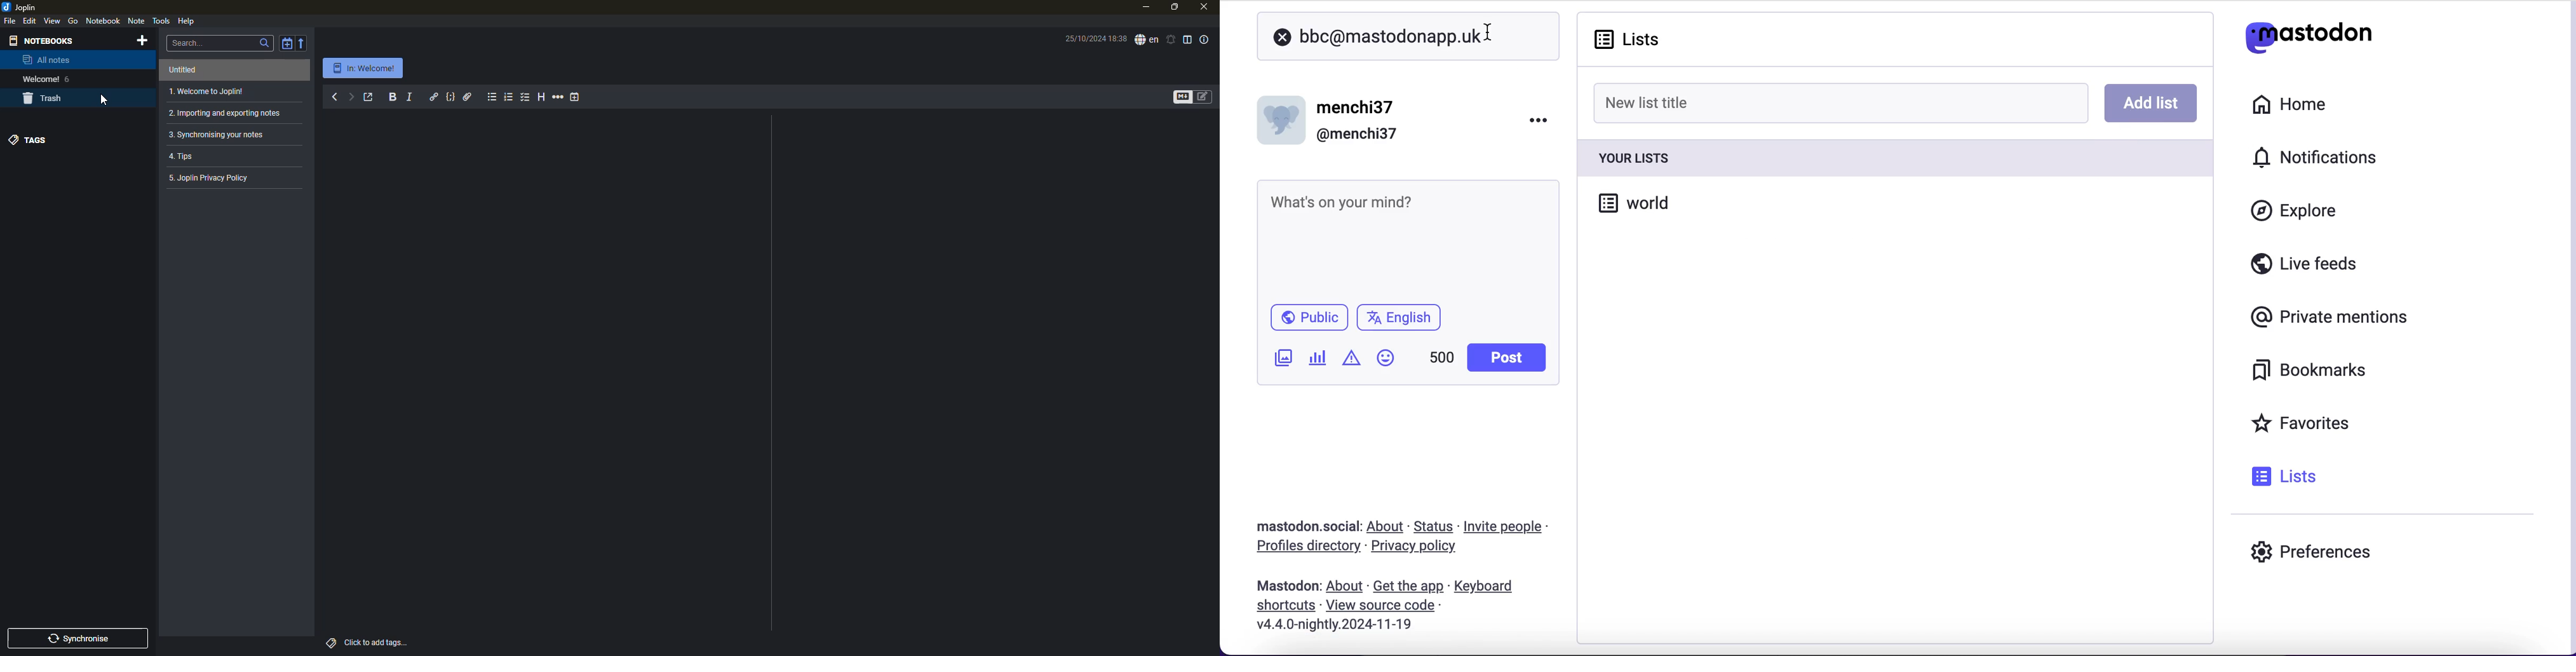  What do you see at coordinates (46, 99) in the screenshot?
I see `trash` at bounding box center [46, 99].